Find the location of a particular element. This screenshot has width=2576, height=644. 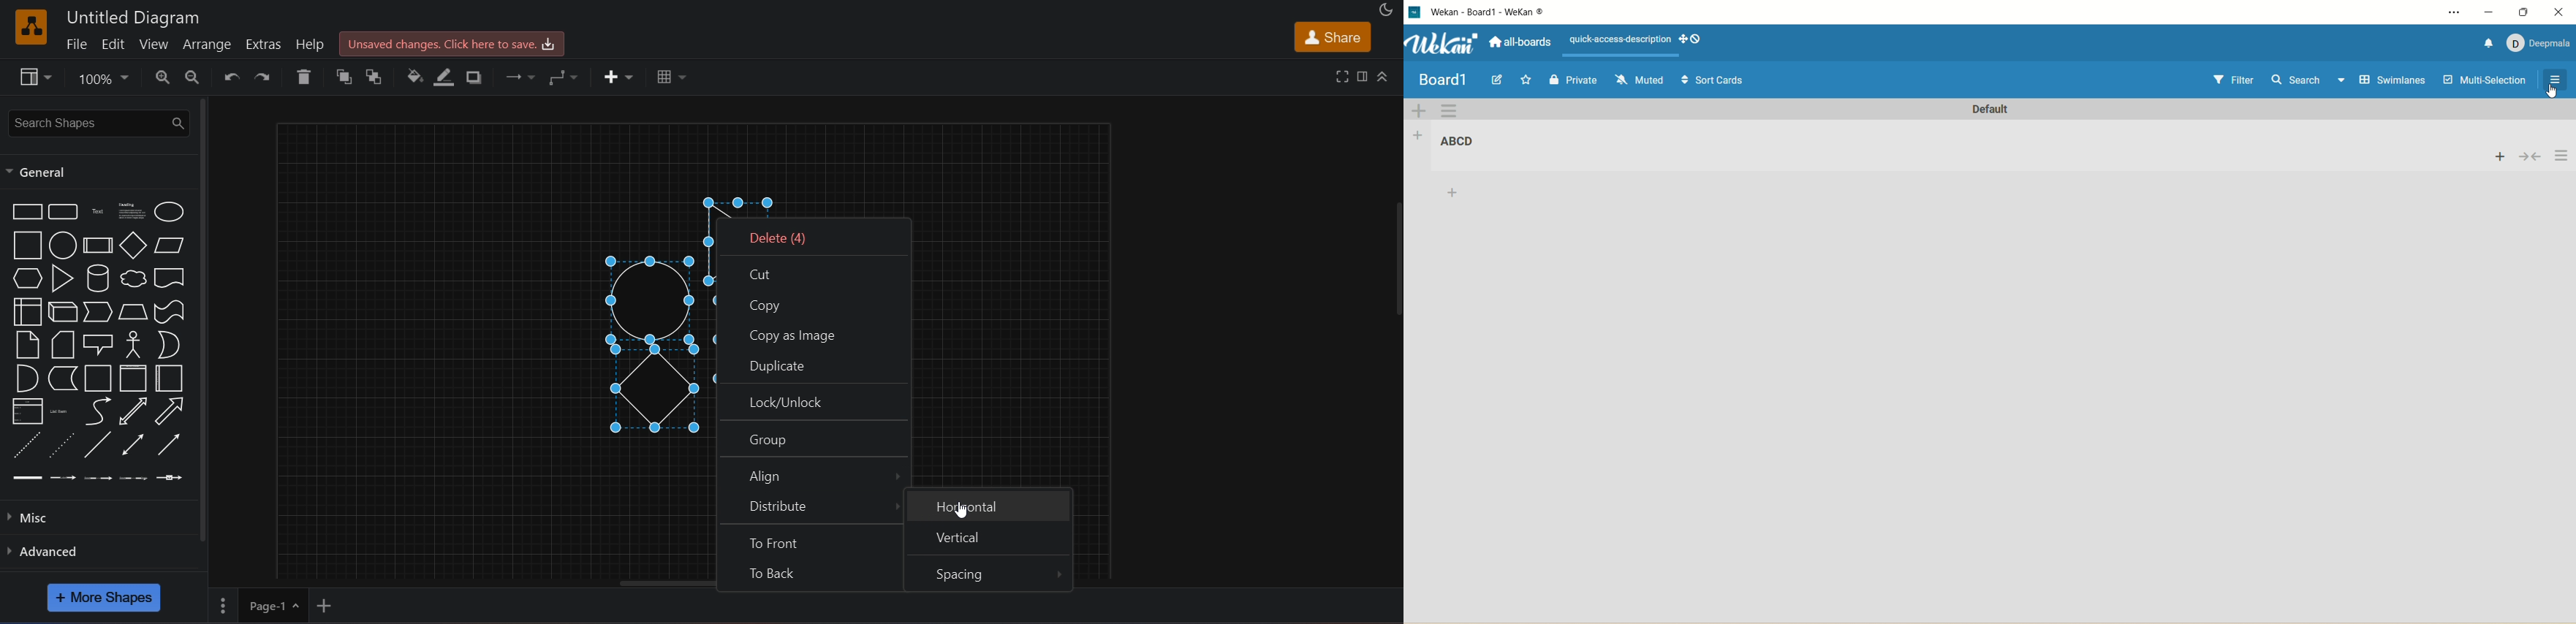

file is located at coordinates (75, 44).